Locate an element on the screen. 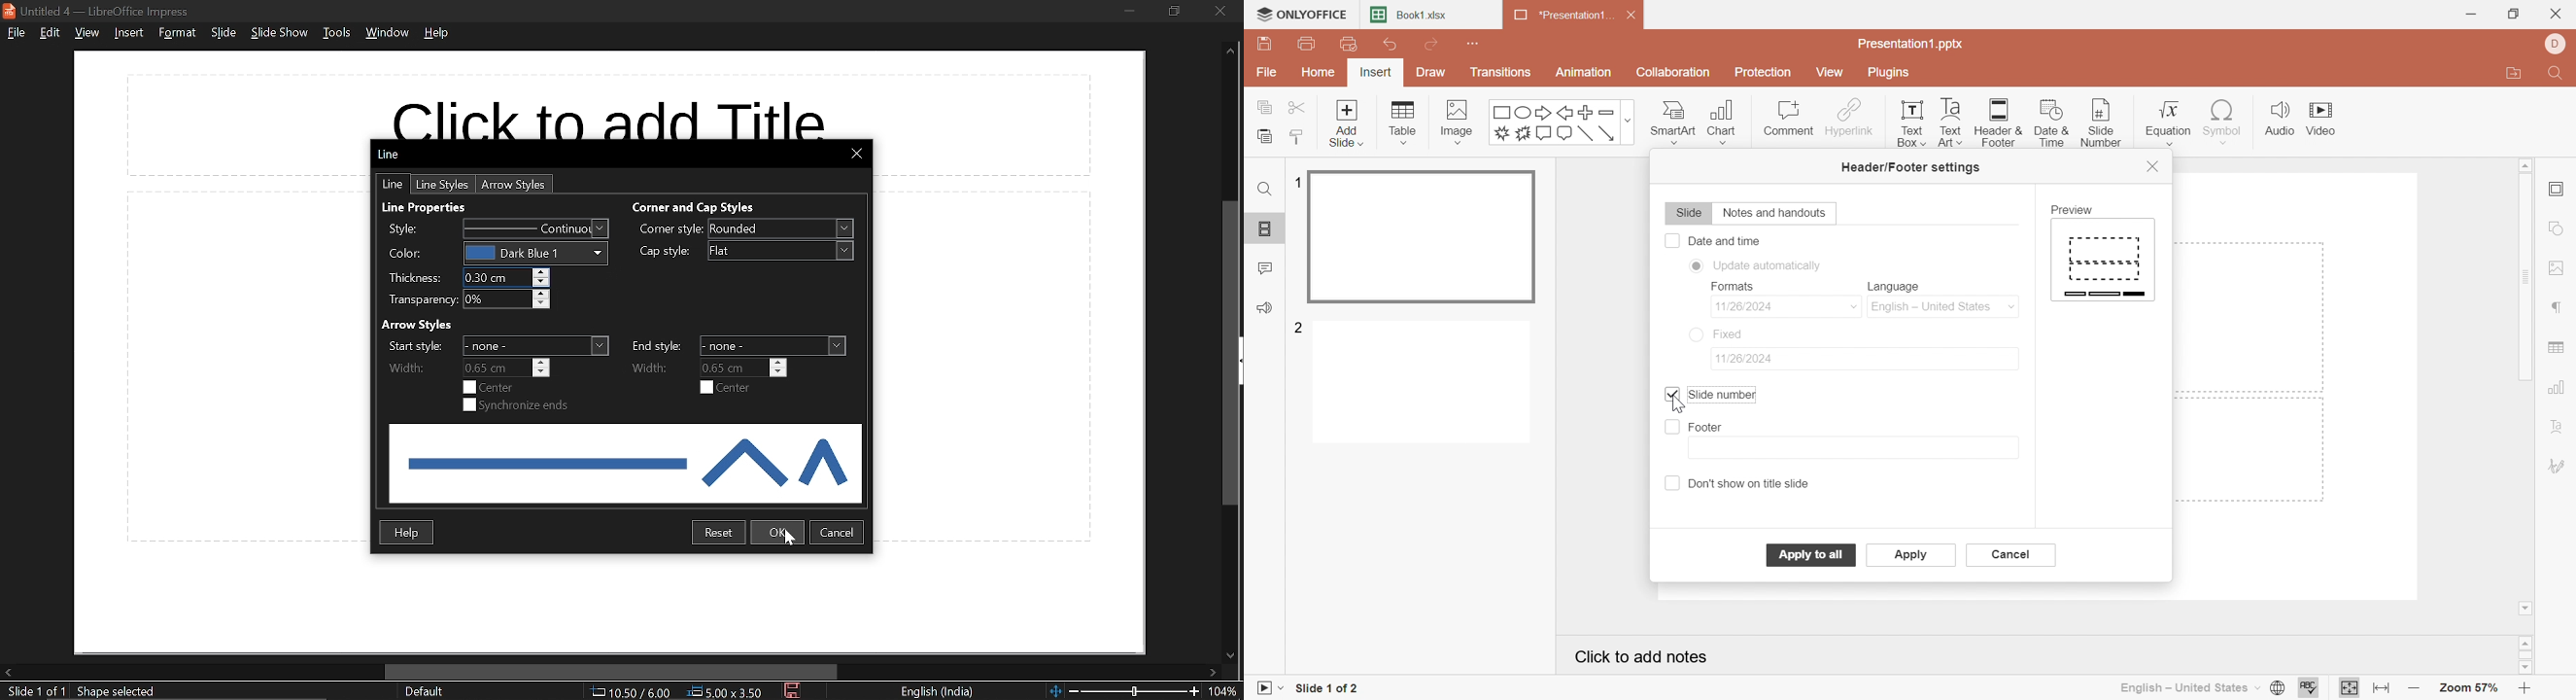 The height and width of the screenshot is (700, 2576). Checkbox is located at coordinates (1674, 392).